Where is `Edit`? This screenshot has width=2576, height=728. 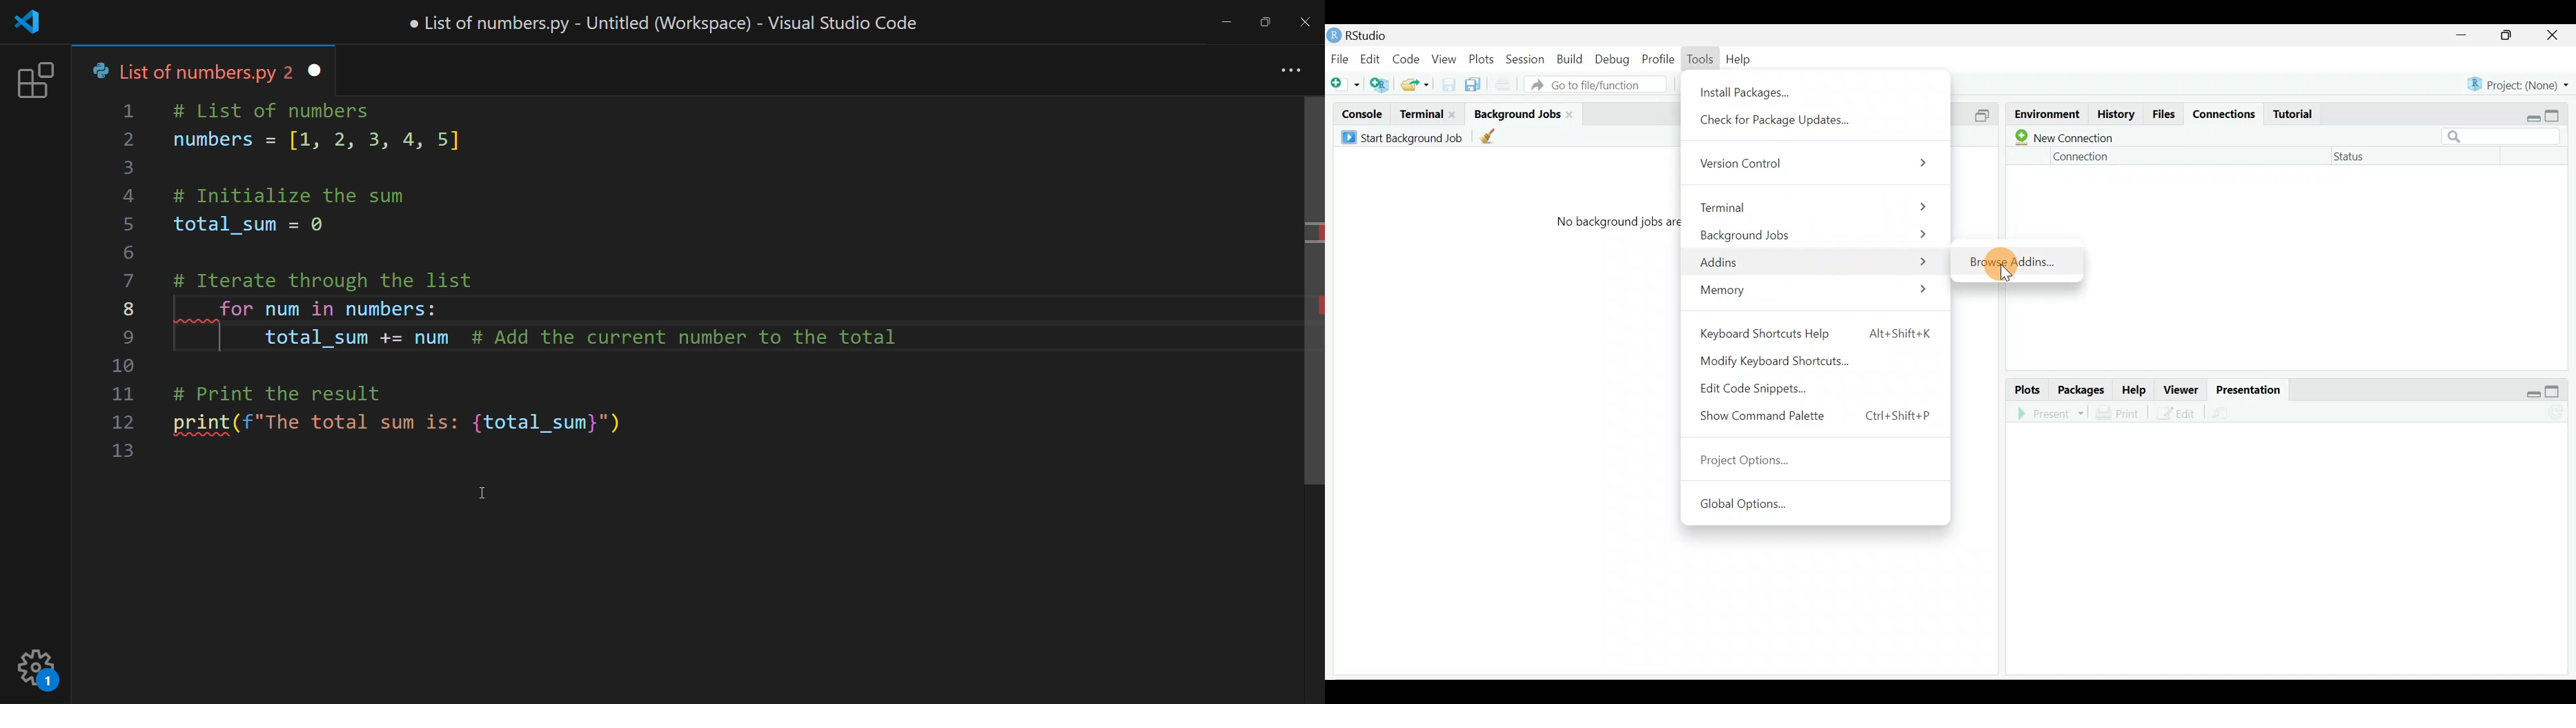 Edit is located at coordinates (1372, 58).